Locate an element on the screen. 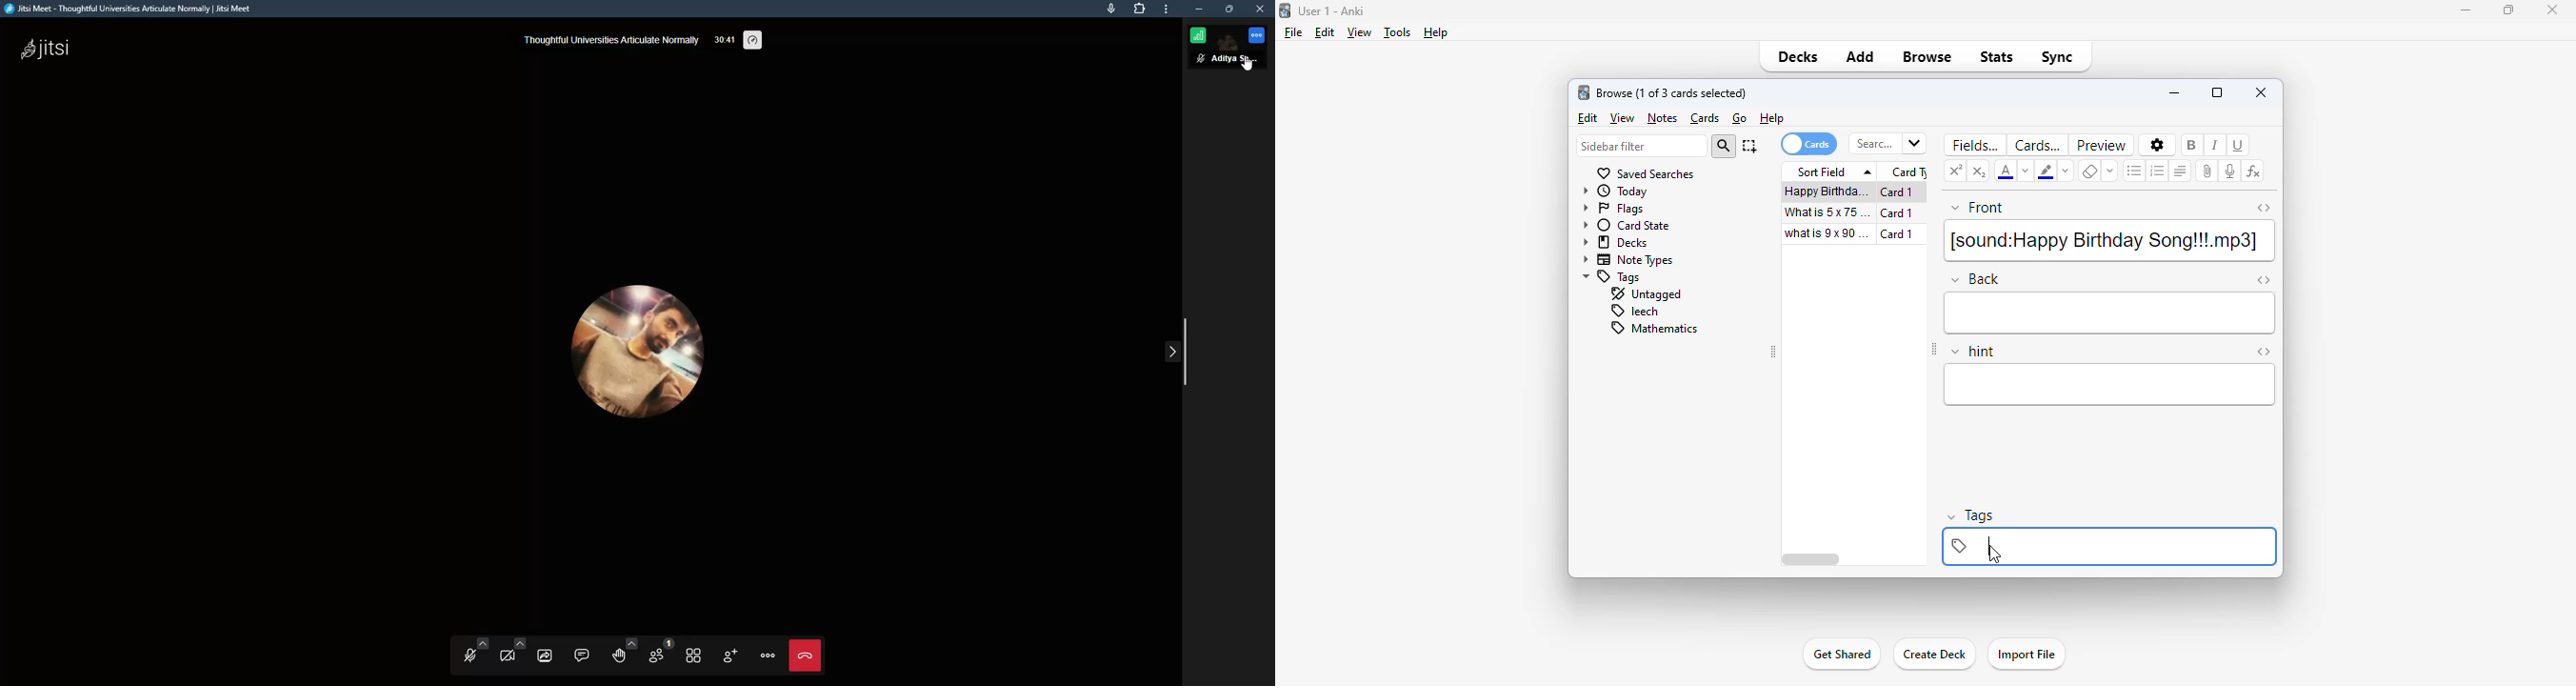 The image size is (2576, 700). search is located at coordinates (1724, 147).